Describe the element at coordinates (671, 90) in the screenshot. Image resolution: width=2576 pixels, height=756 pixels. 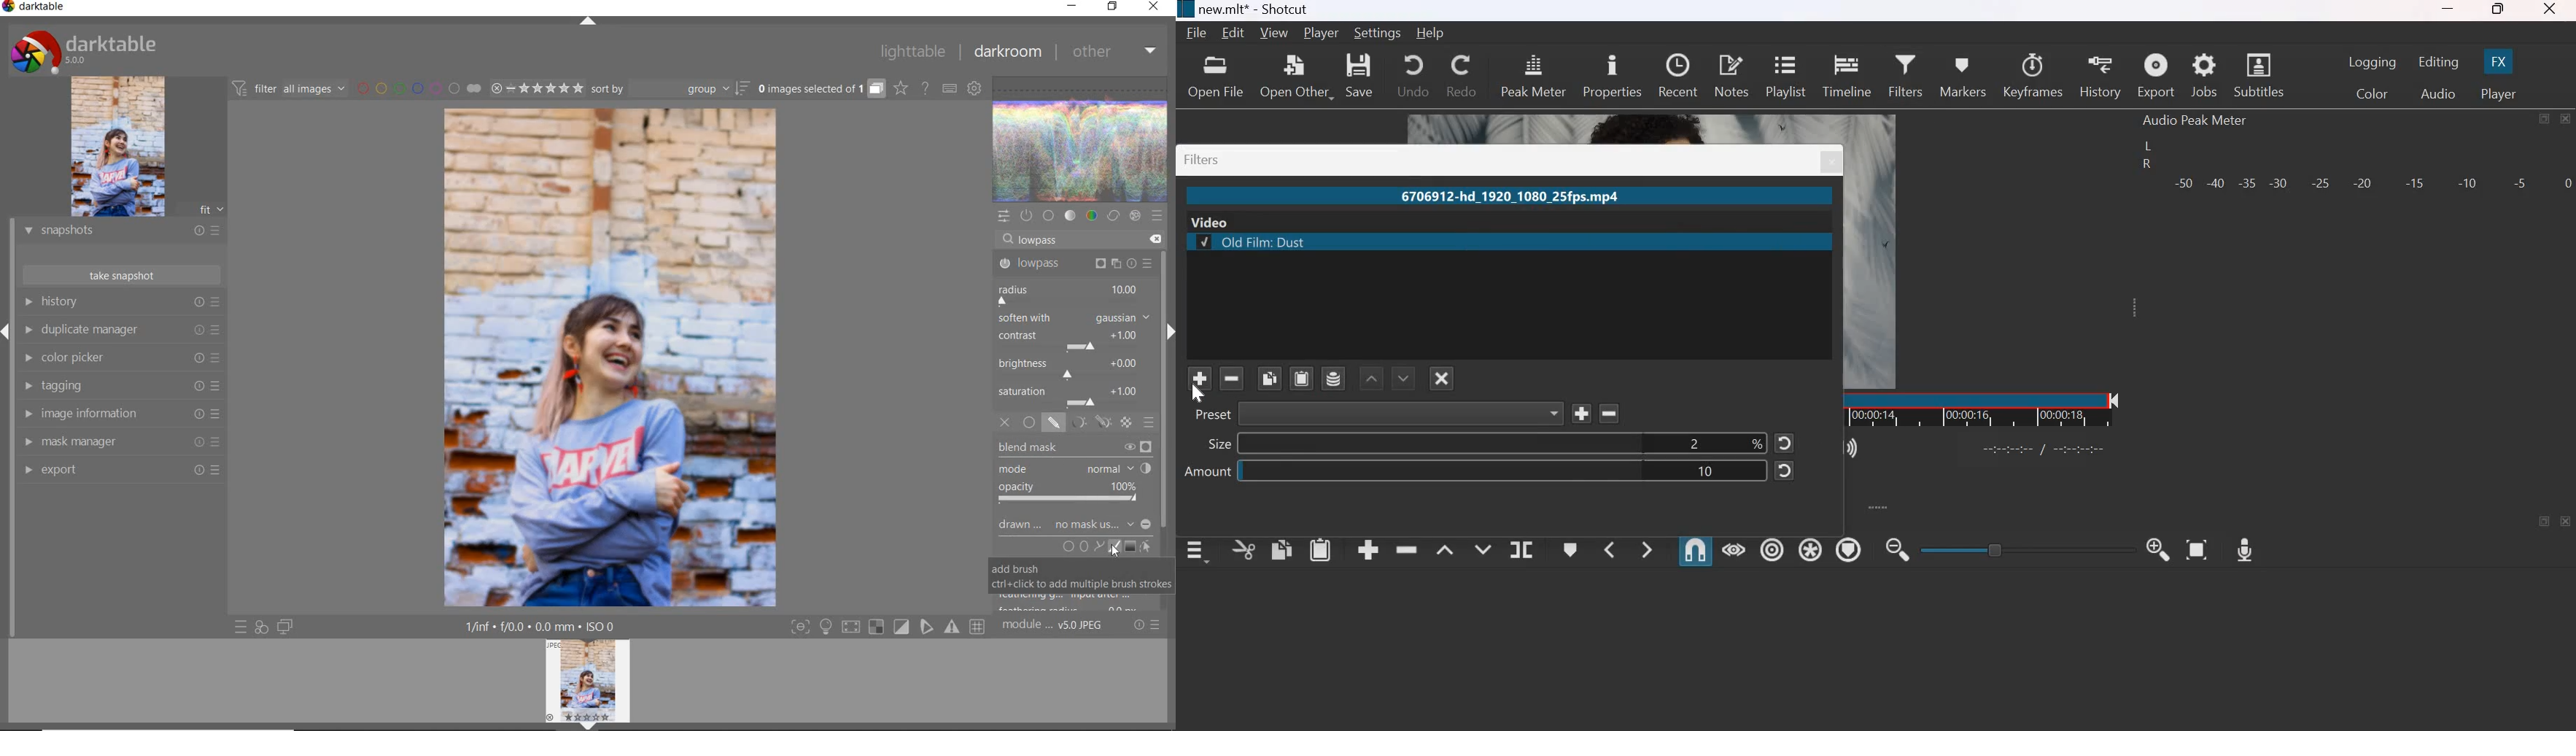
I see `sort` at that location.